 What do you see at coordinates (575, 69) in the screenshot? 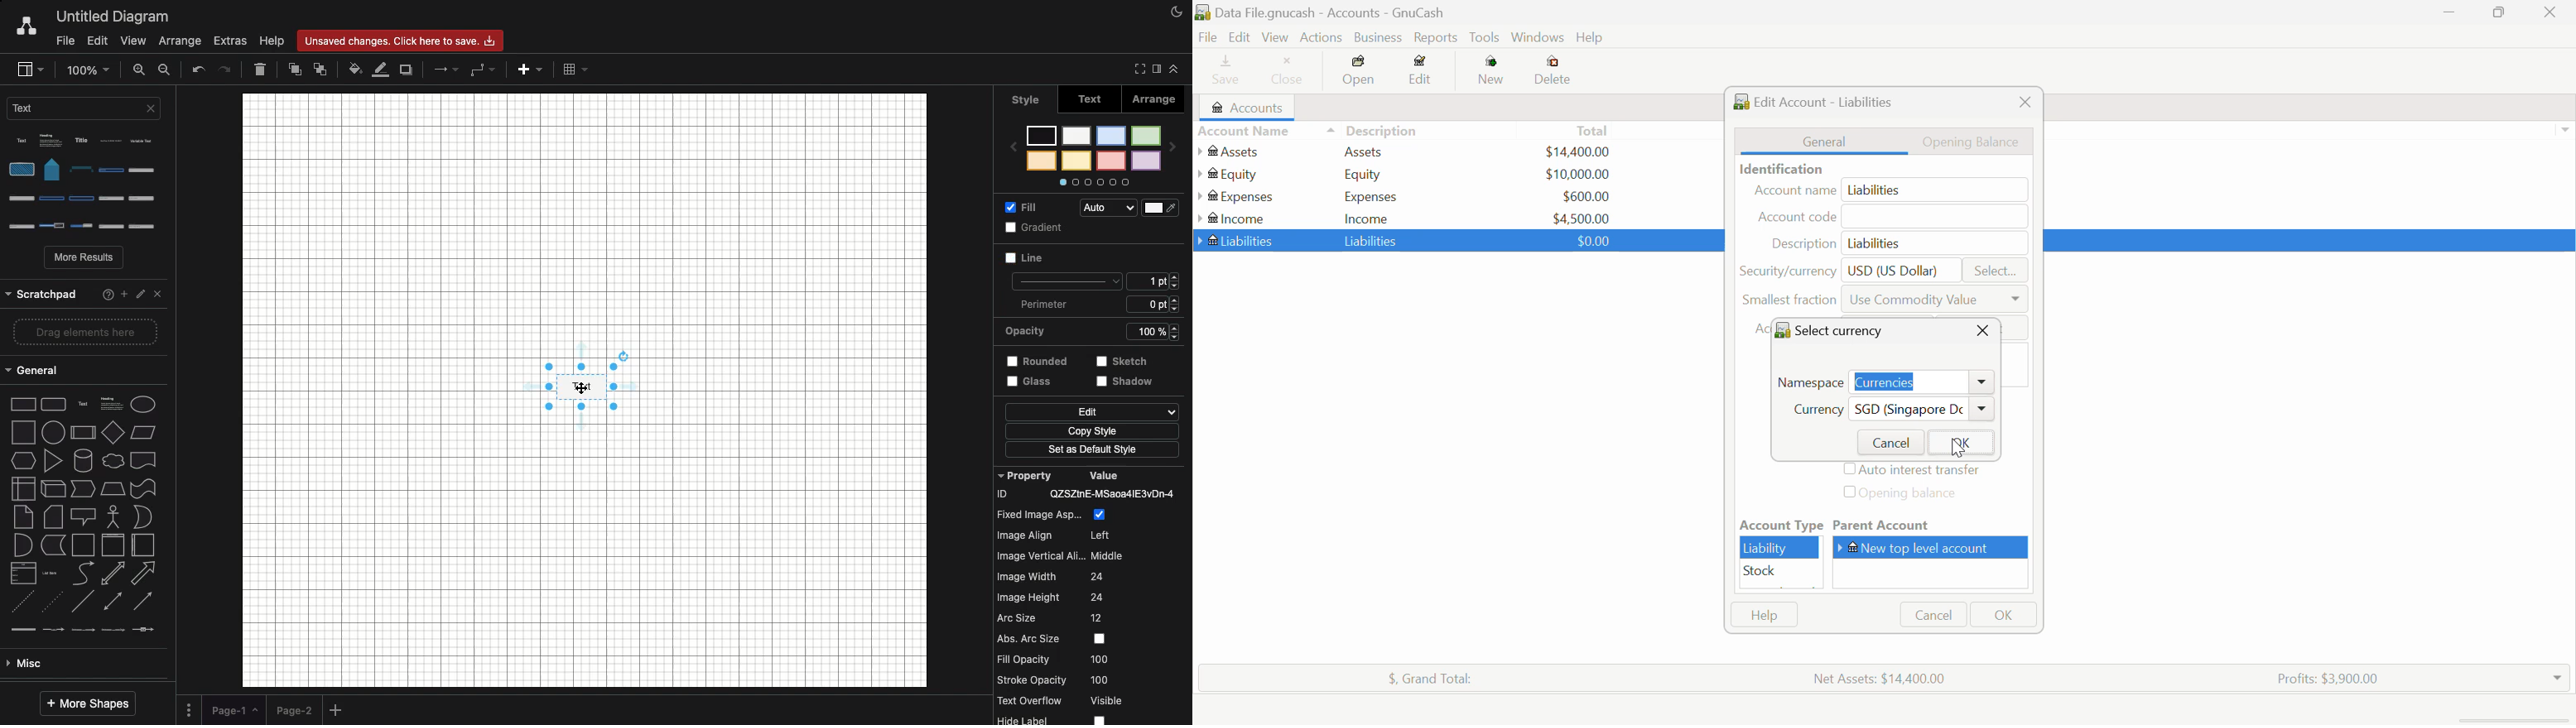
I see `Table` at bounding box center [575, 69].